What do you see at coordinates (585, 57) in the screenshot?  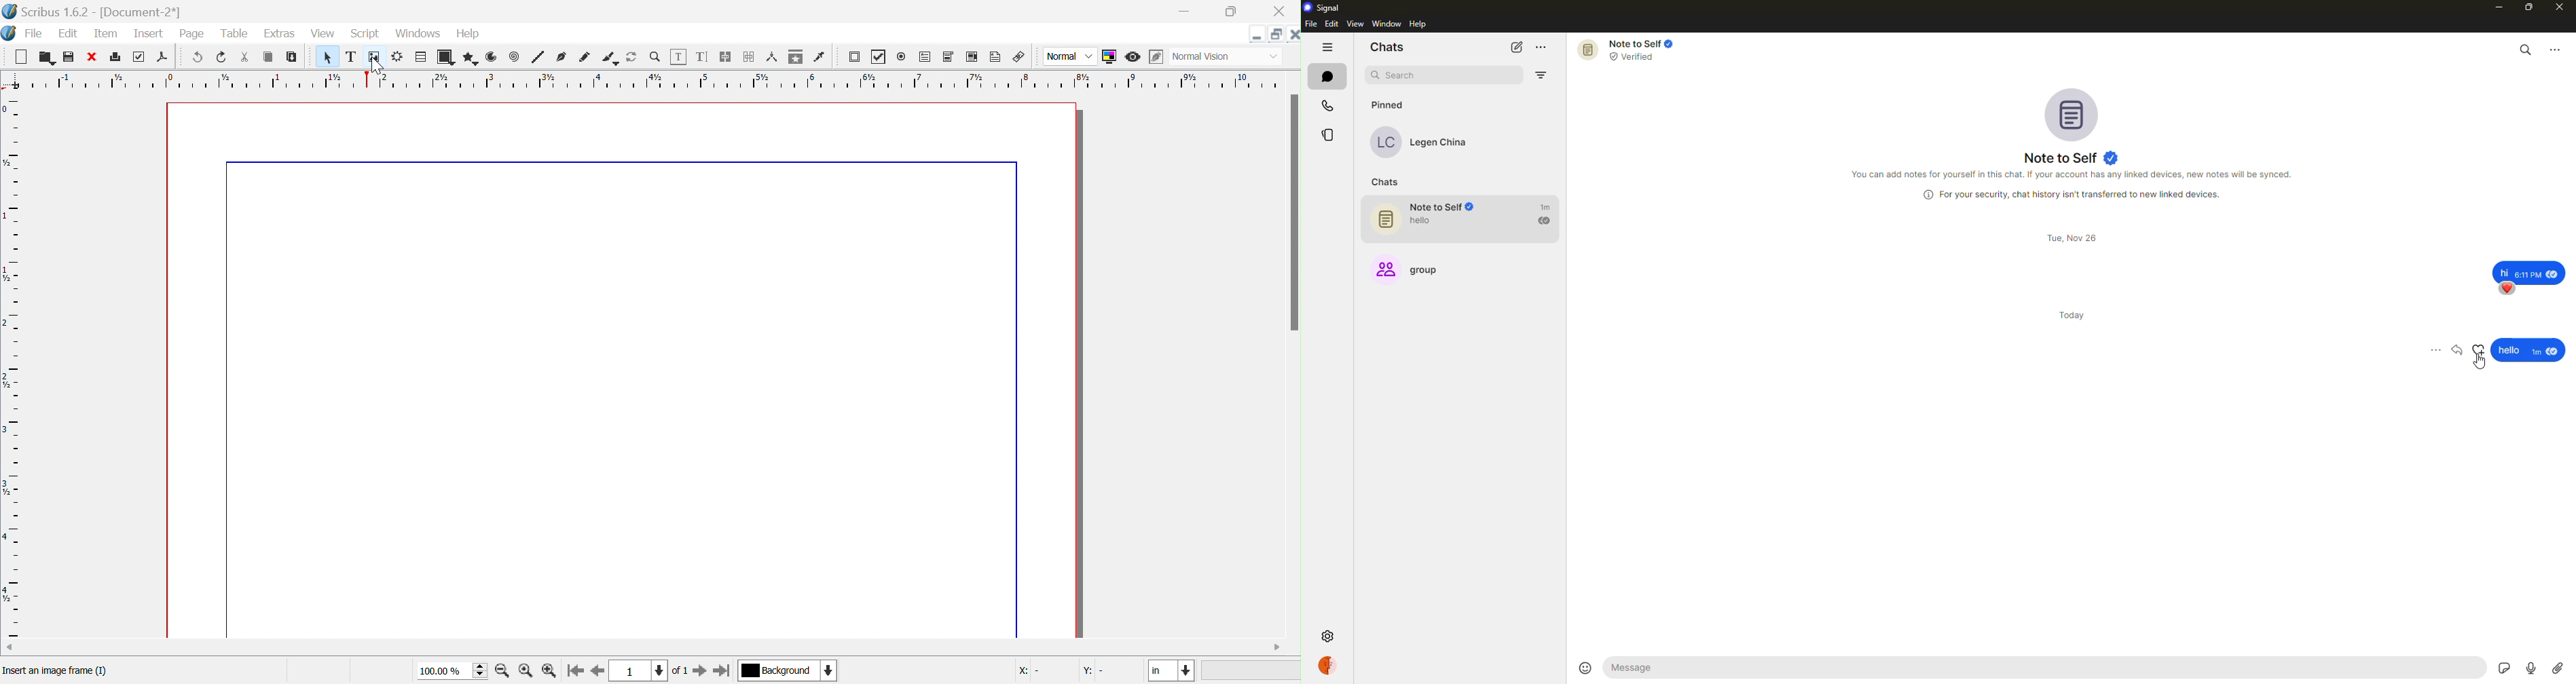 I see `freehand line` at bounding box center [585, 57].